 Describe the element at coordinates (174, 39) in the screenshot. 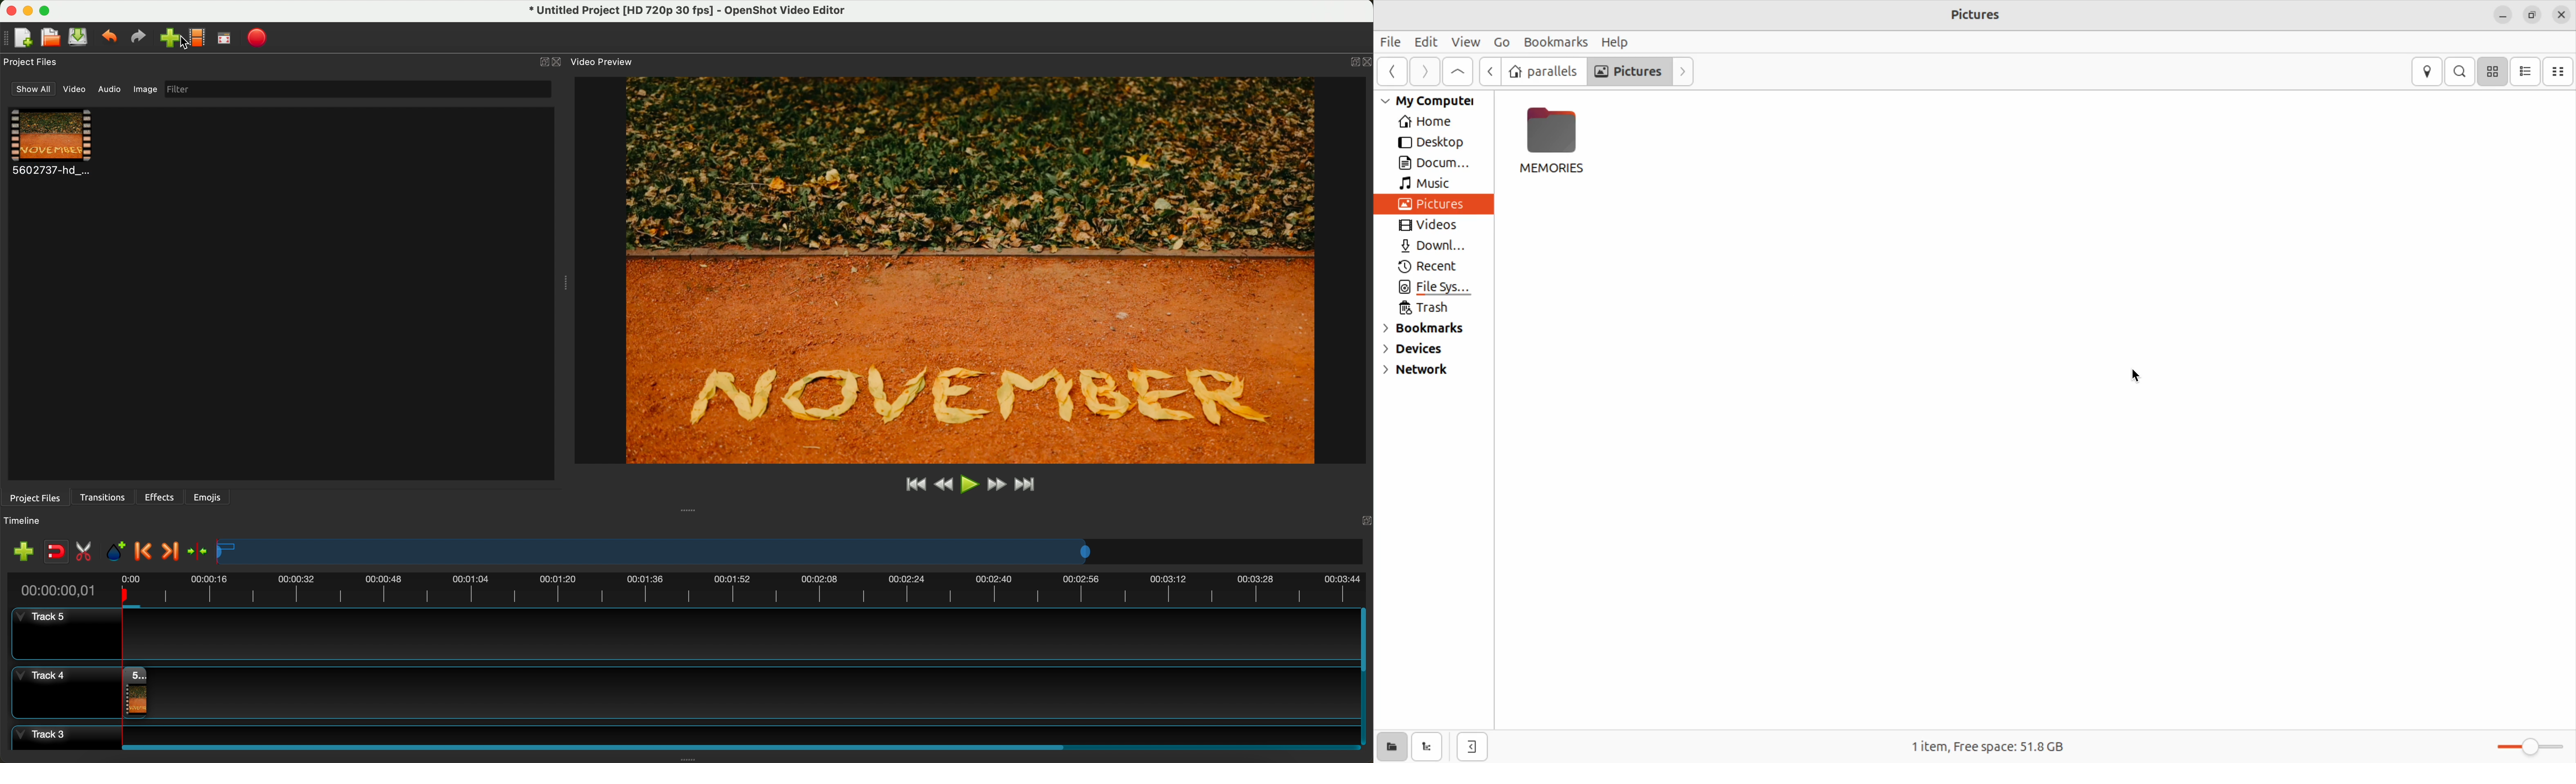

I see `click on import files` at that location.